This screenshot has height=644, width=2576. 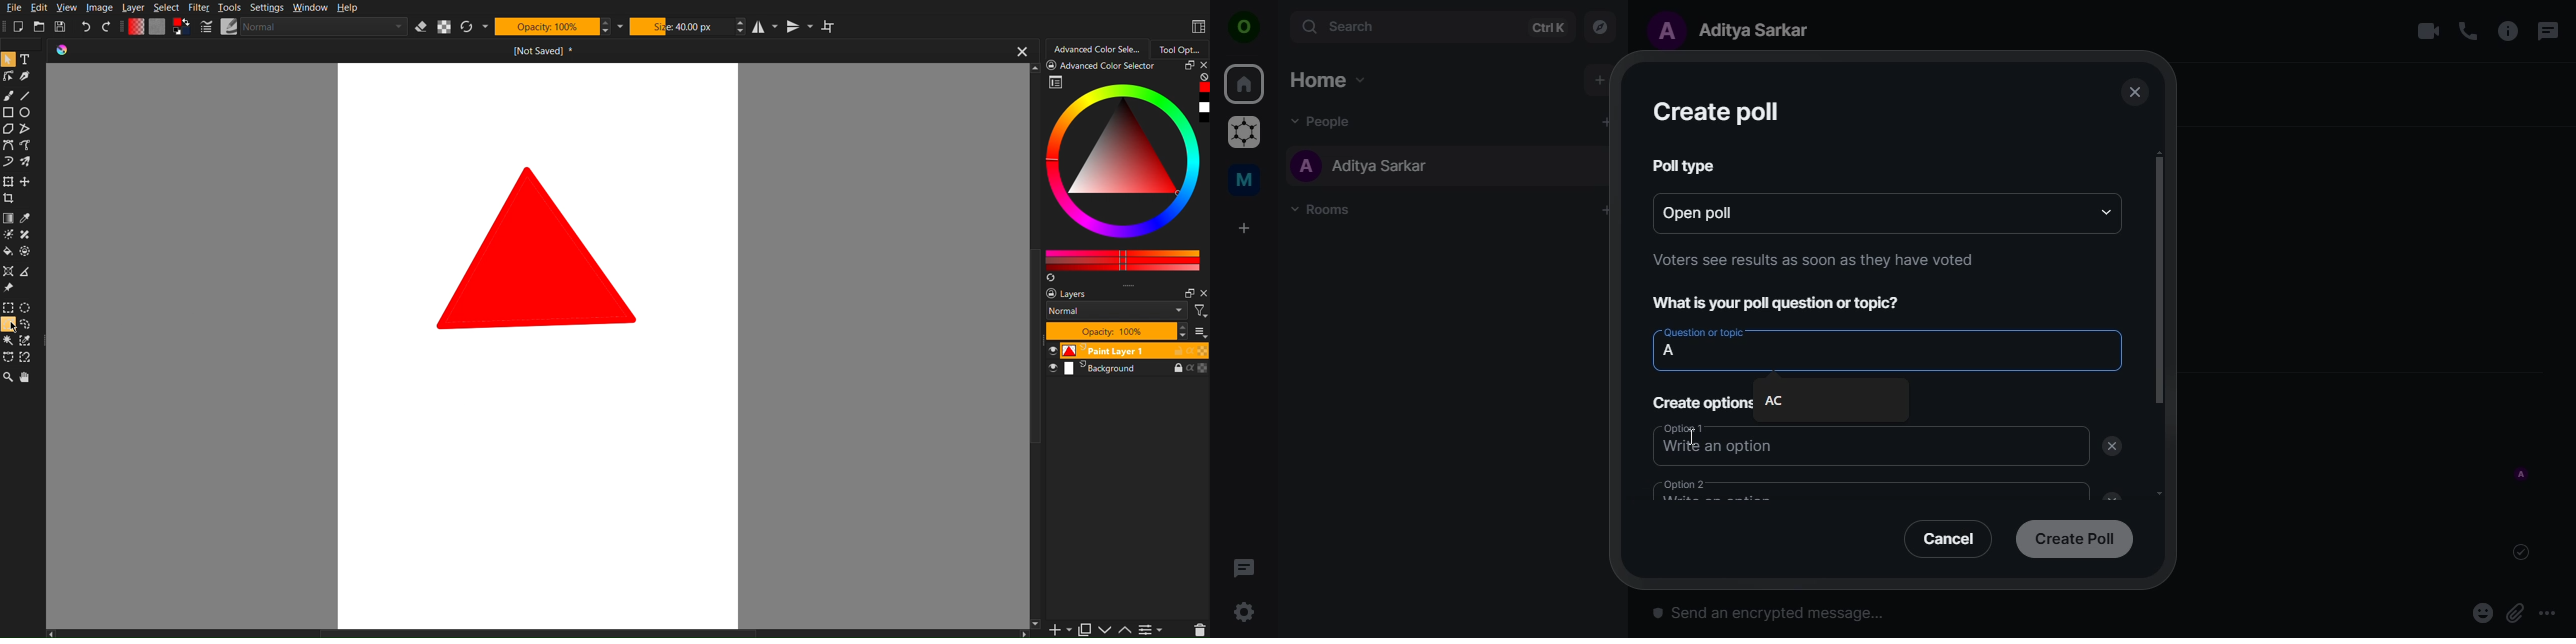 I want to click on rooms, so click(x=1327, y=210).